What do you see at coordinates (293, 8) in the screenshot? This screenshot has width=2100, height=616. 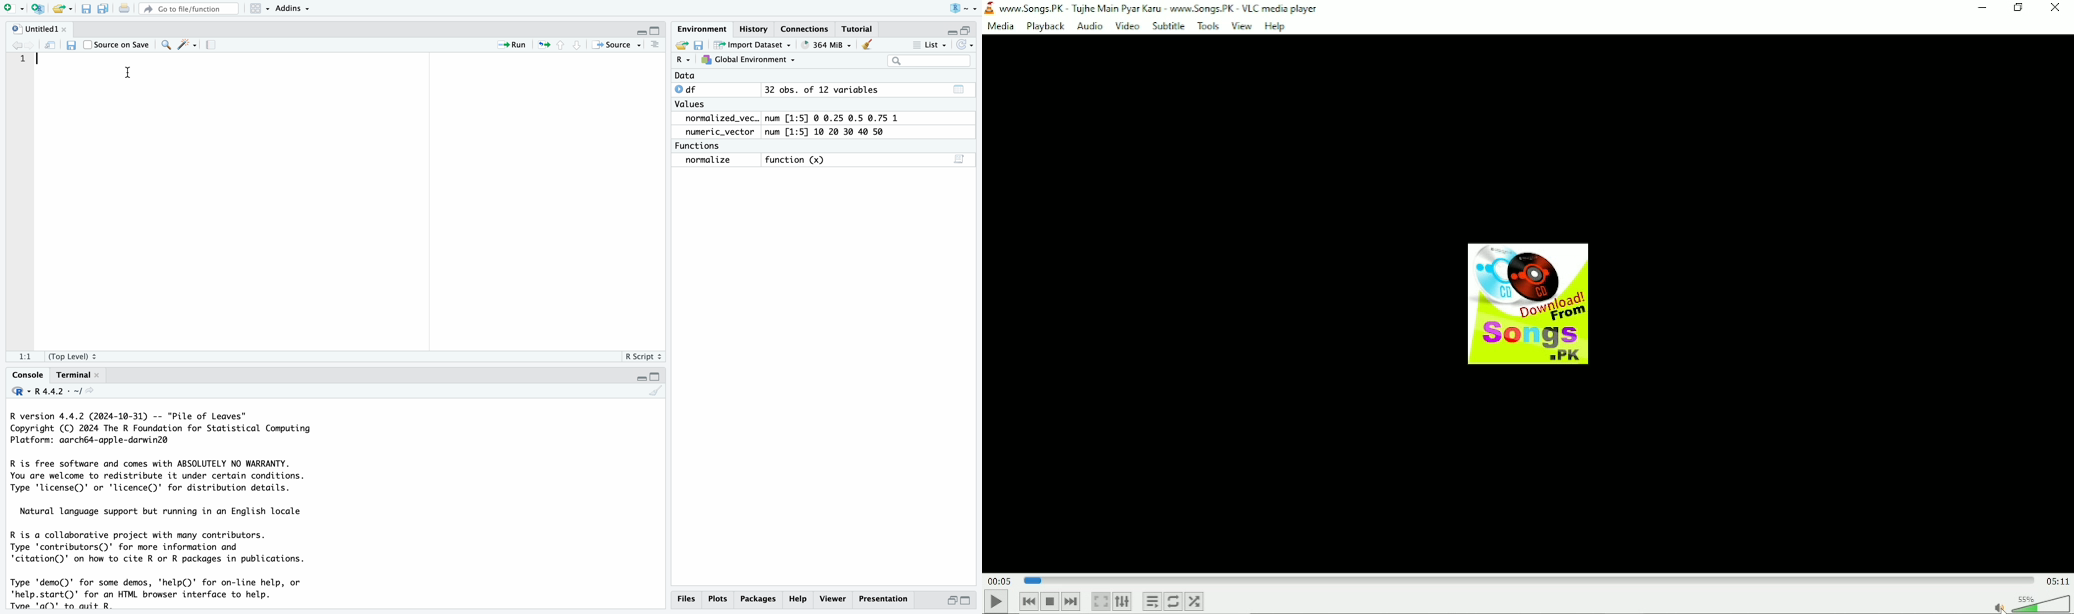 I see `Addins` at bounding box center [293, 8].